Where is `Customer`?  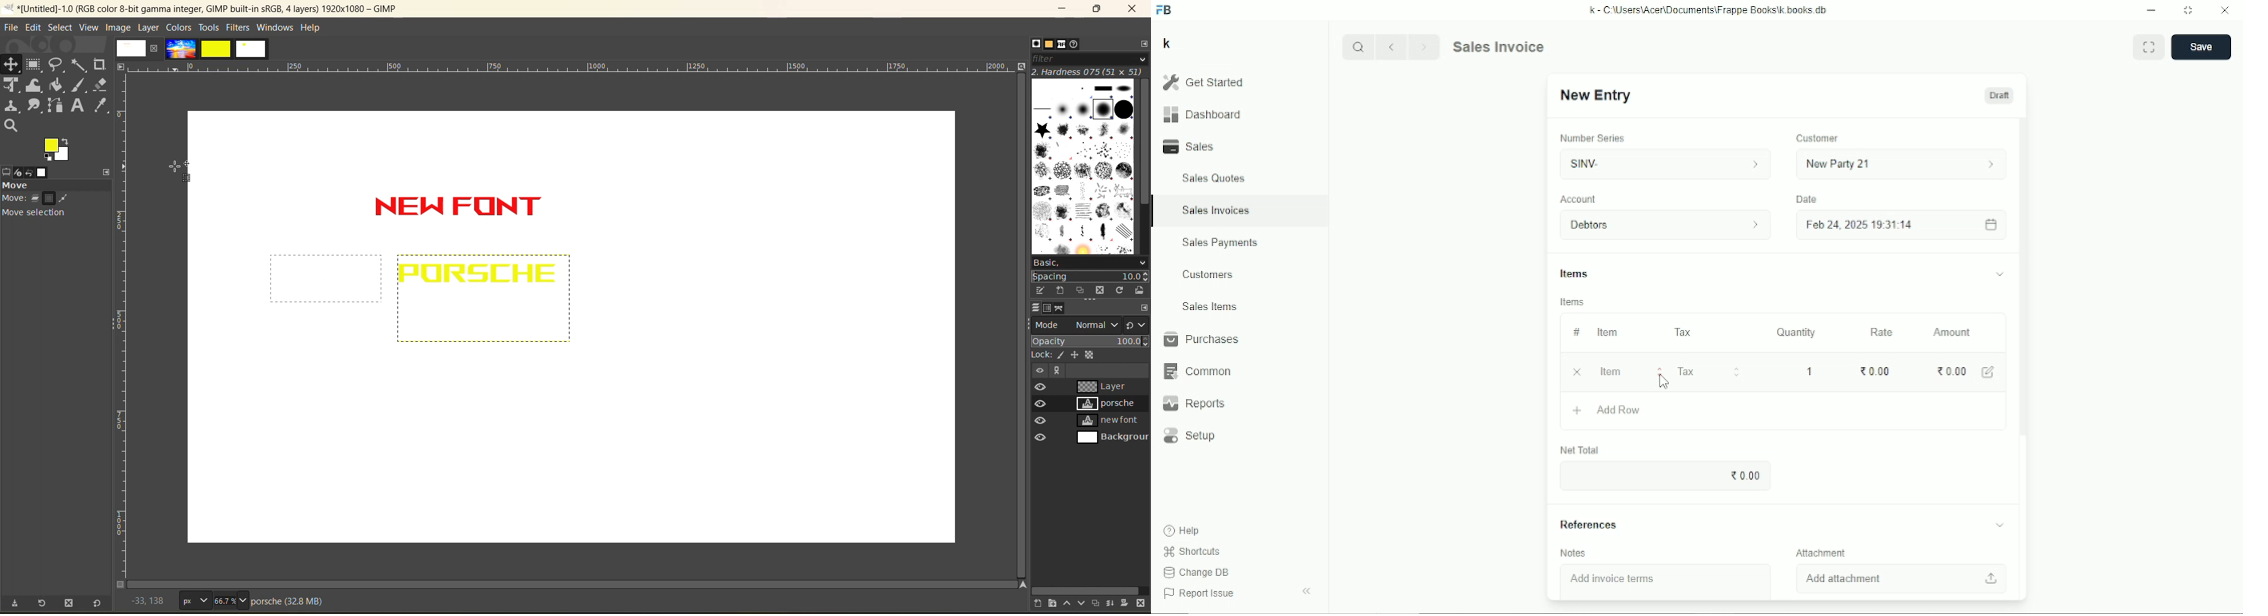 Customer is located at coordinates (1818, 139).